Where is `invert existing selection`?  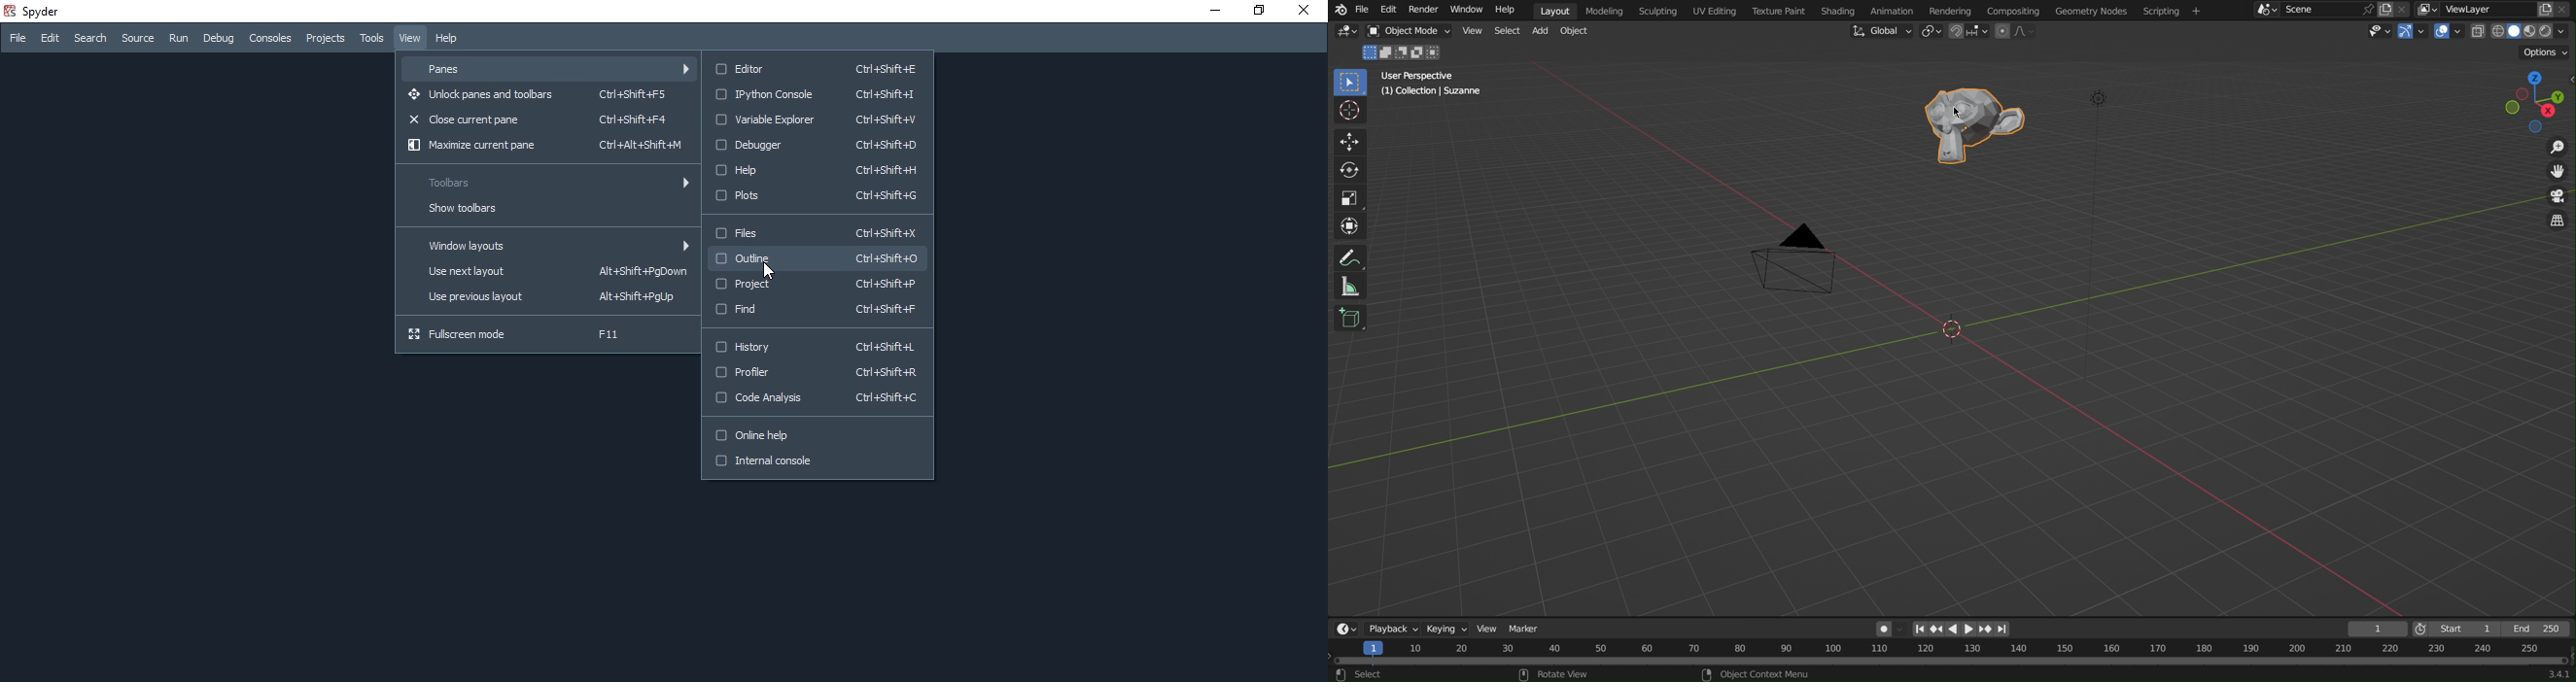 invert existing selection is located at coordinates (1419, 53).